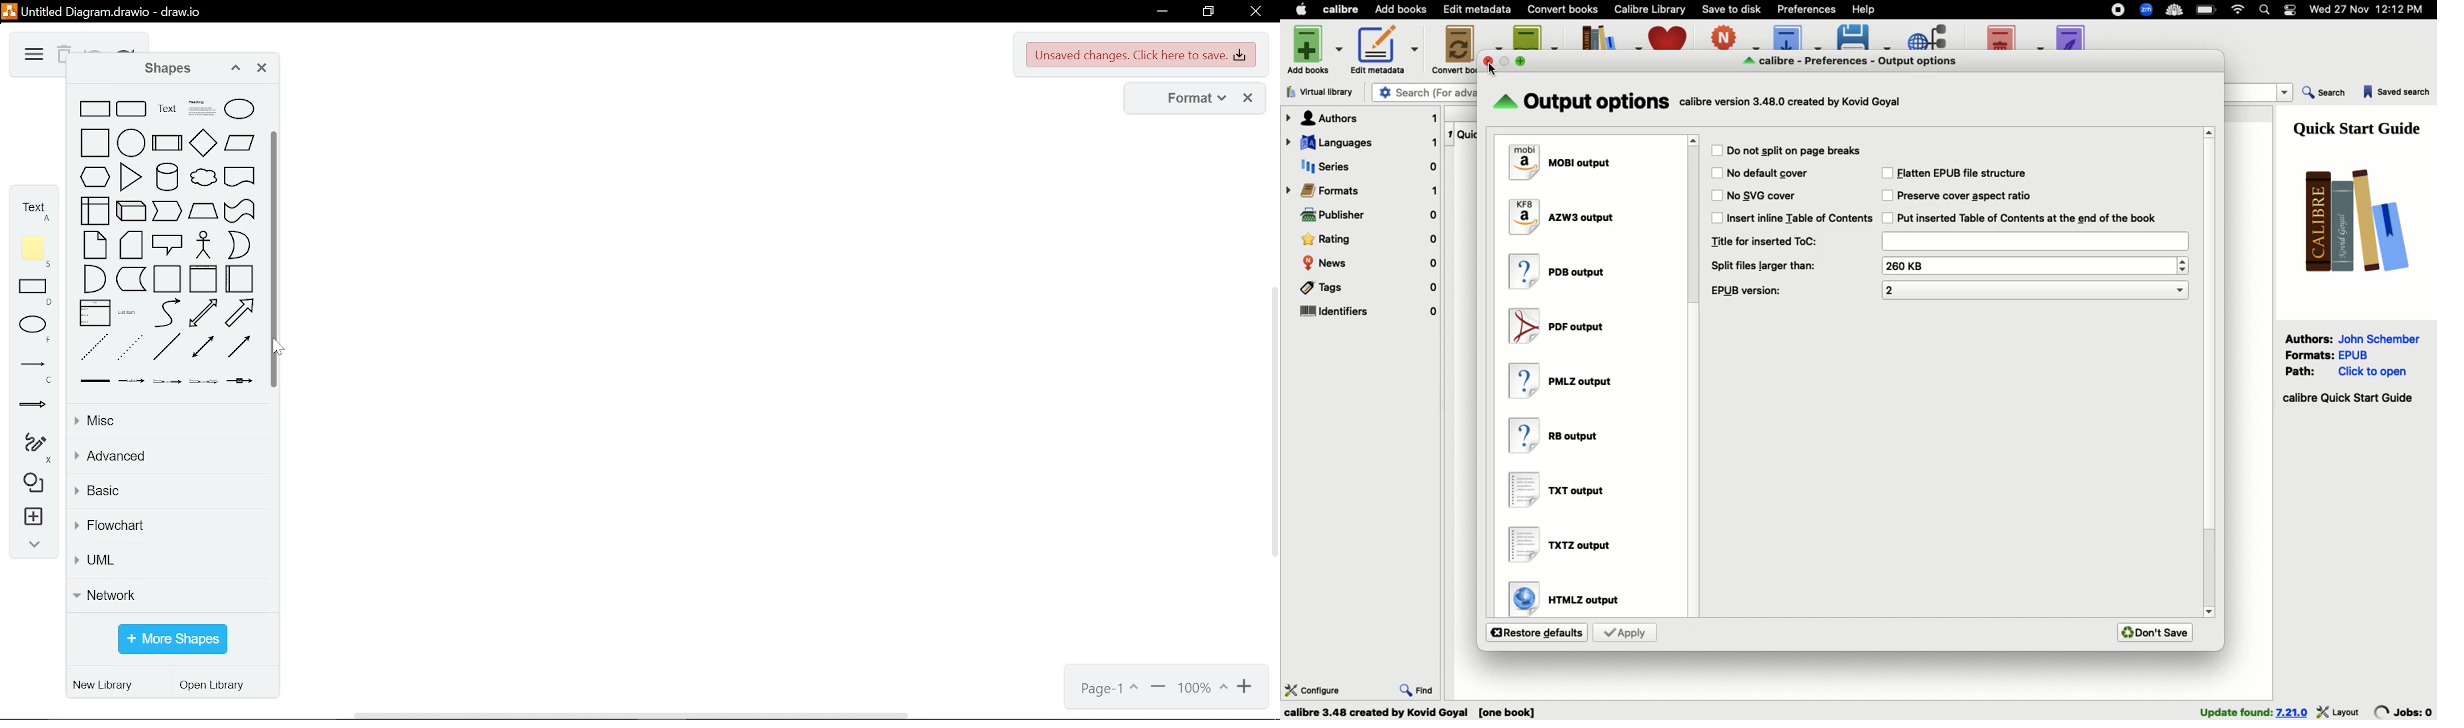 The image size is (2464, 728). I want to click on connector with 2 labels, so click(167, 381).